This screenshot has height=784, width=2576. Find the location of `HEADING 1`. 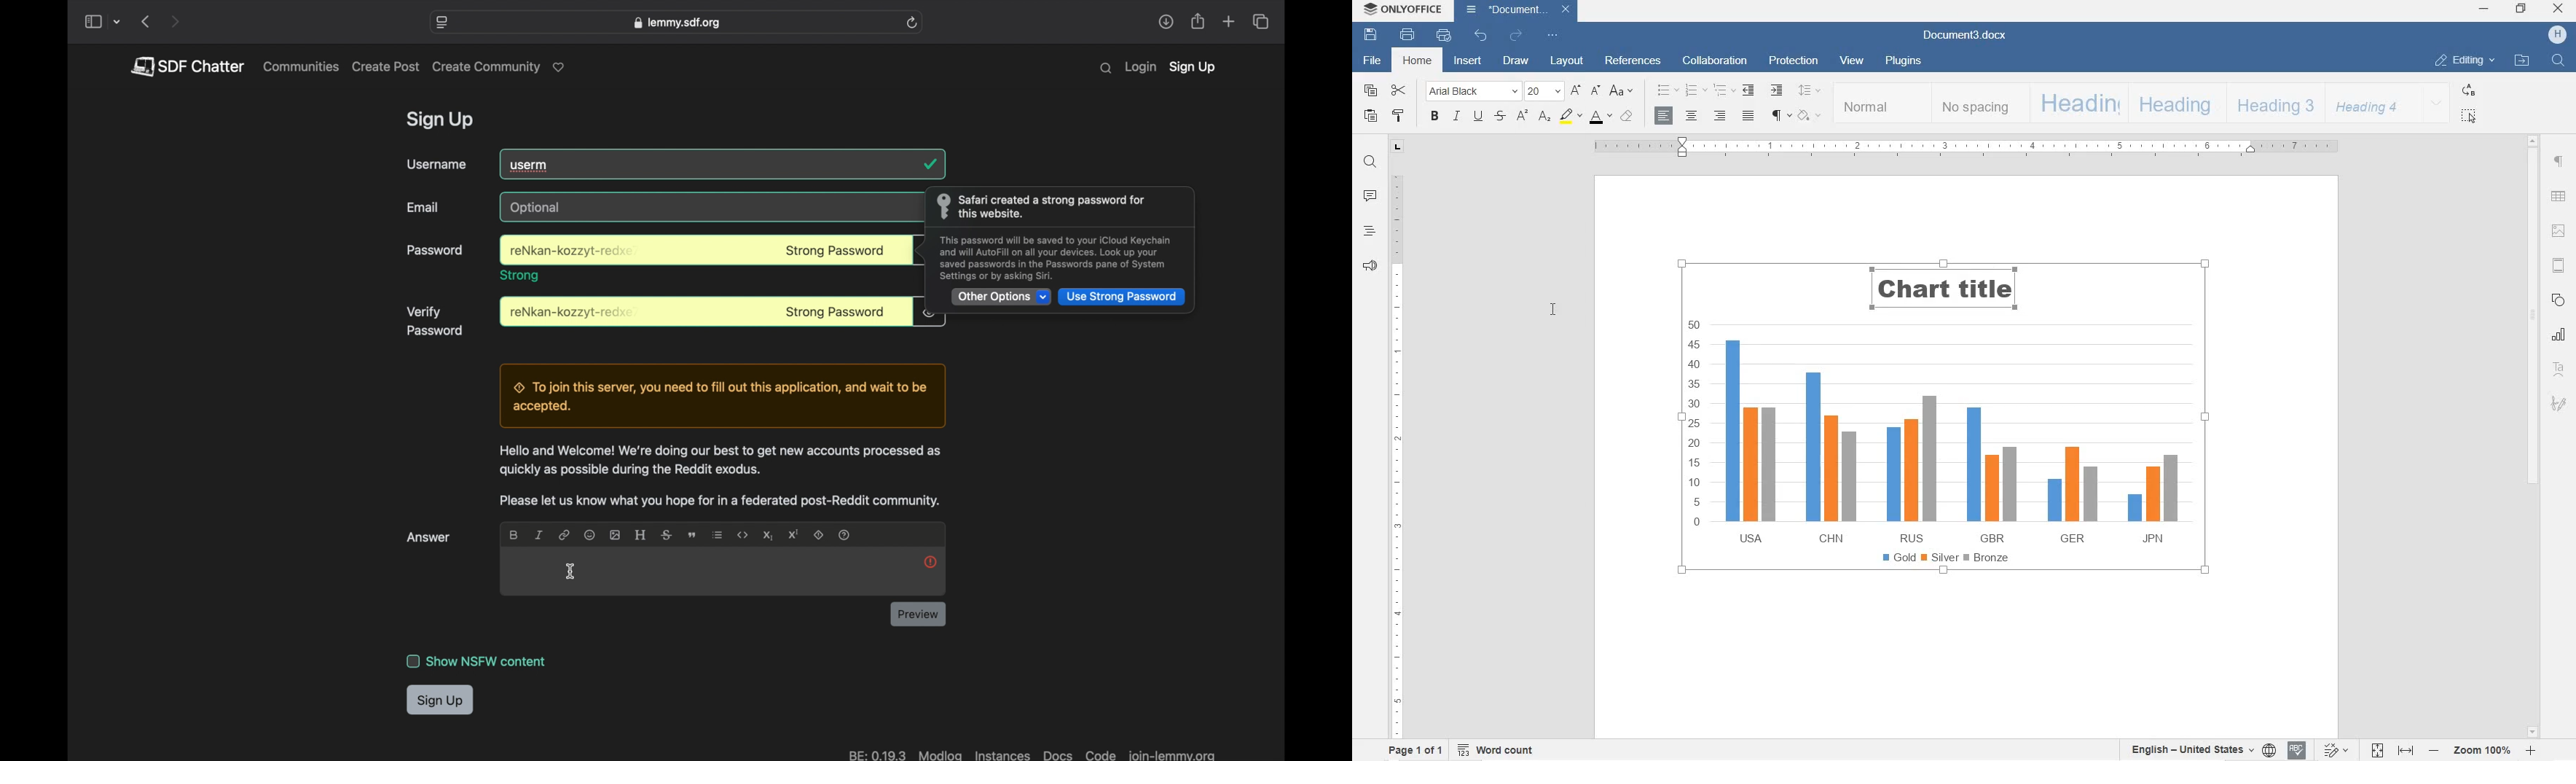

HEADING 1 is located at coordinates (2076, 104).